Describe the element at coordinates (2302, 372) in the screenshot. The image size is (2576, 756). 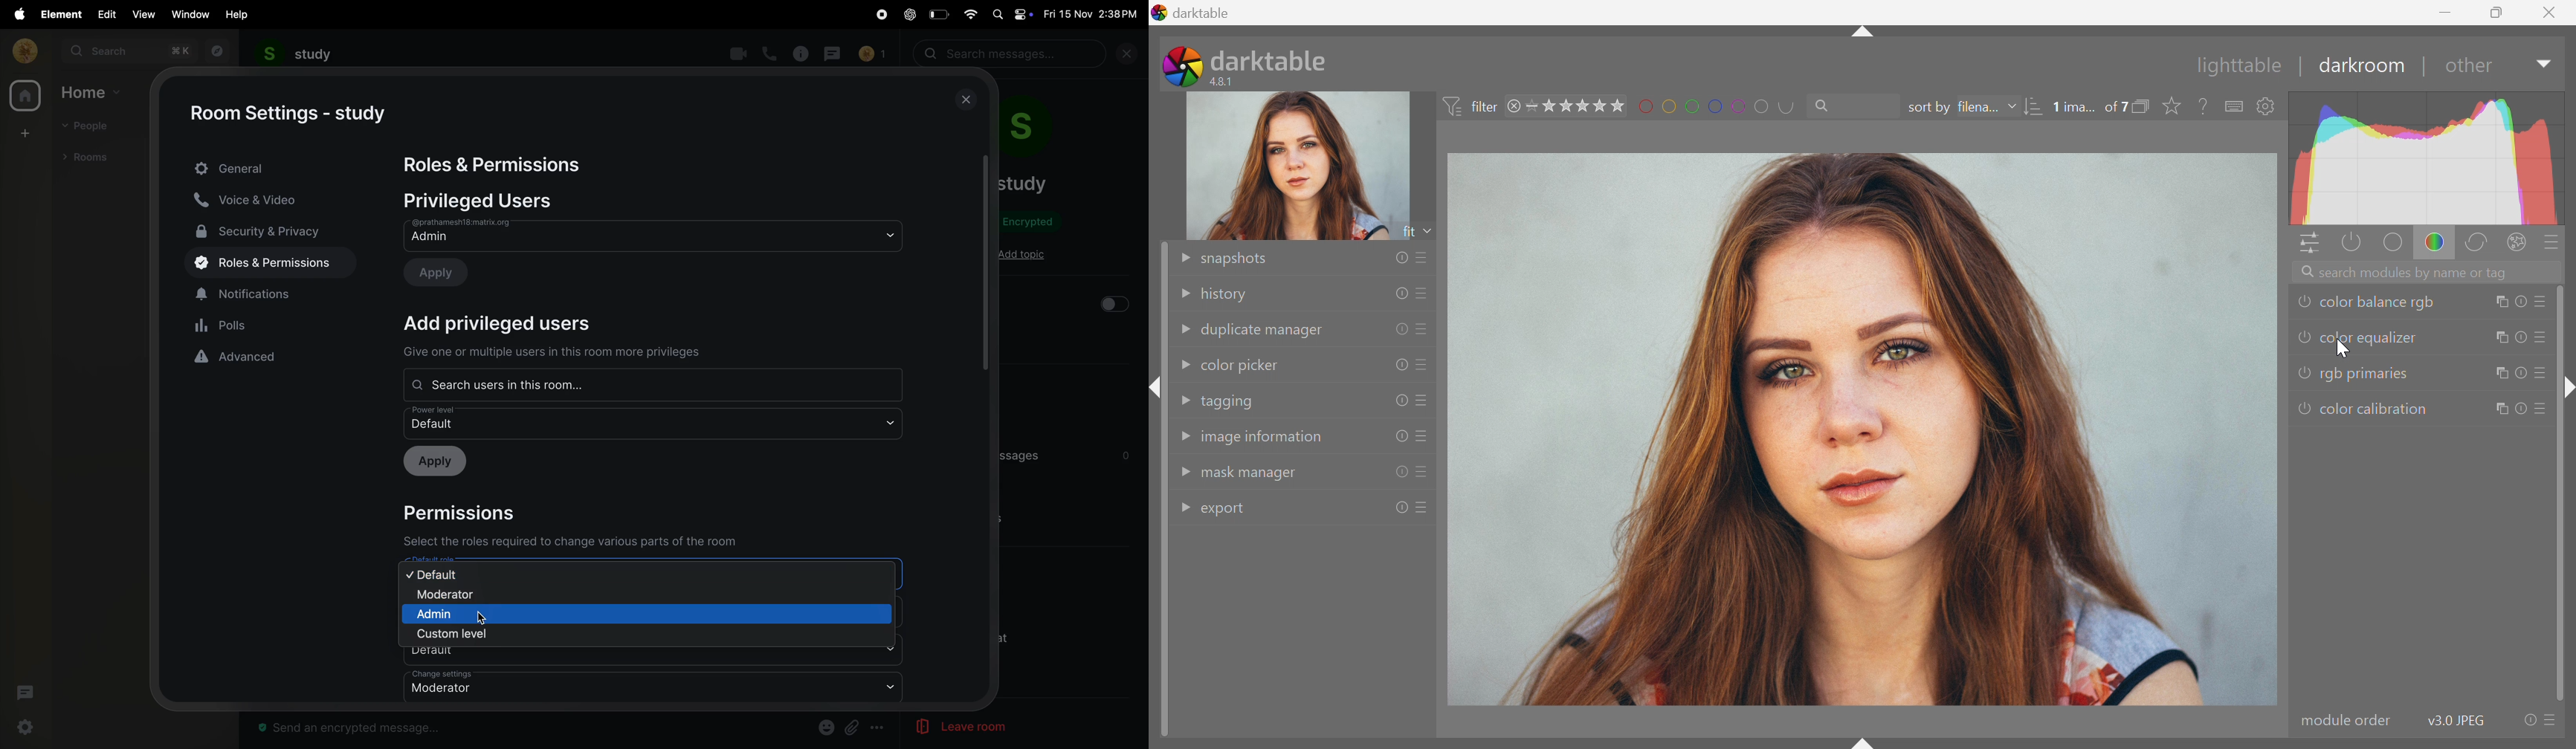
I see `'rgb primaries' is switched off` at that location.